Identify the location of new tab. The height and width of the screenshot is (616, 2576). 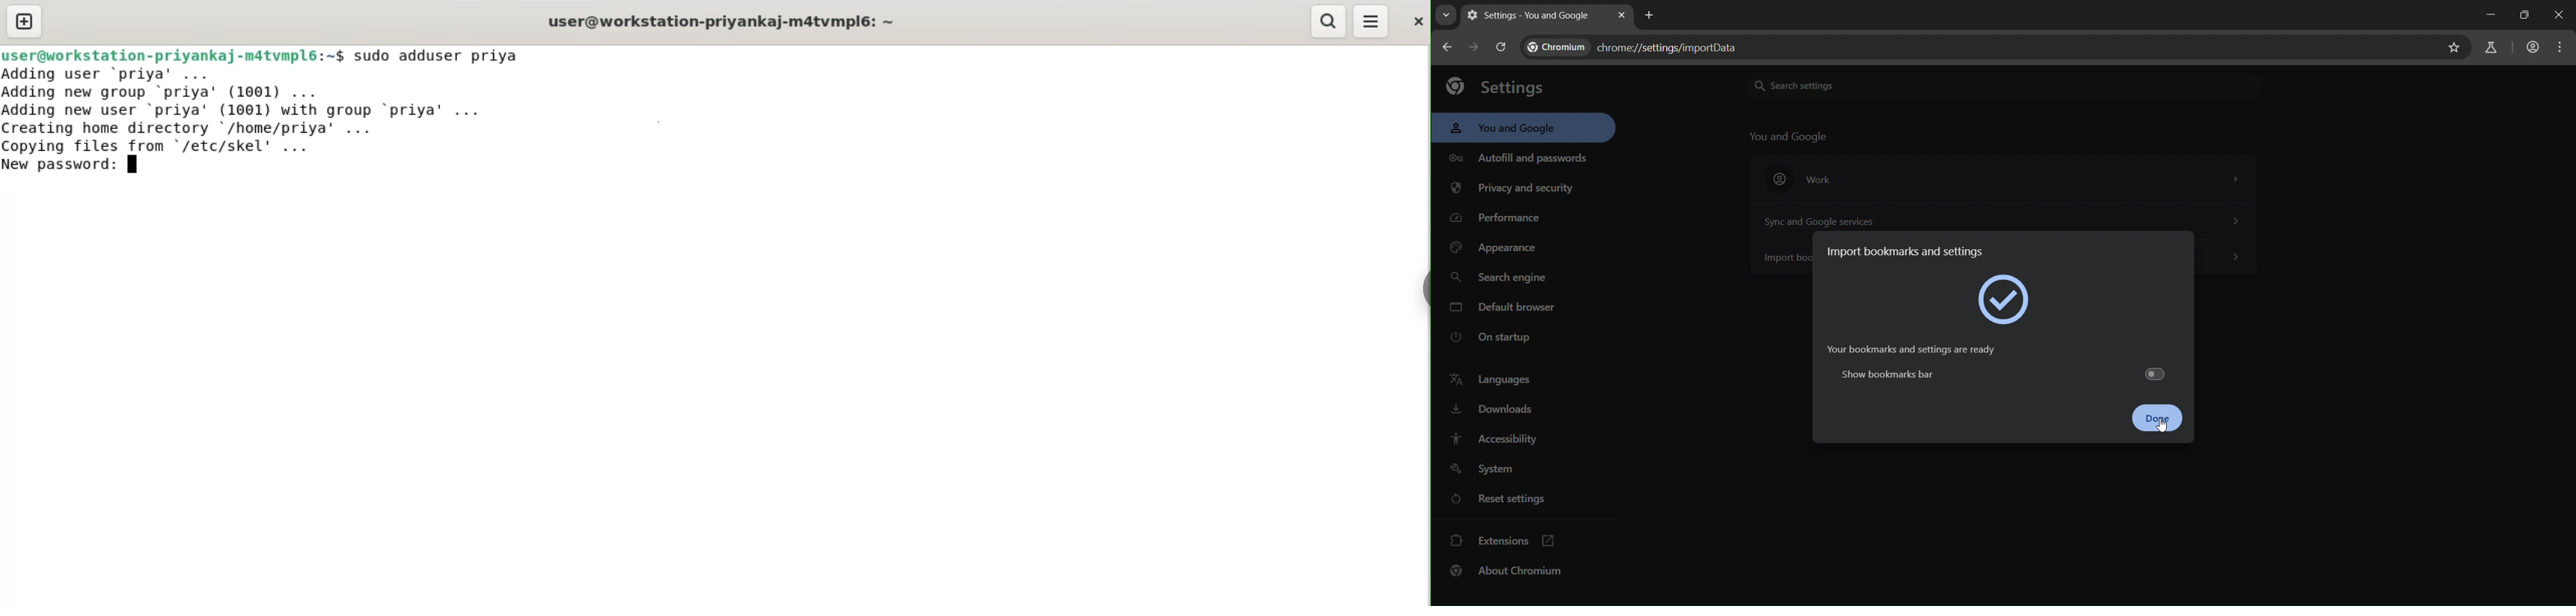
(1647, 15).